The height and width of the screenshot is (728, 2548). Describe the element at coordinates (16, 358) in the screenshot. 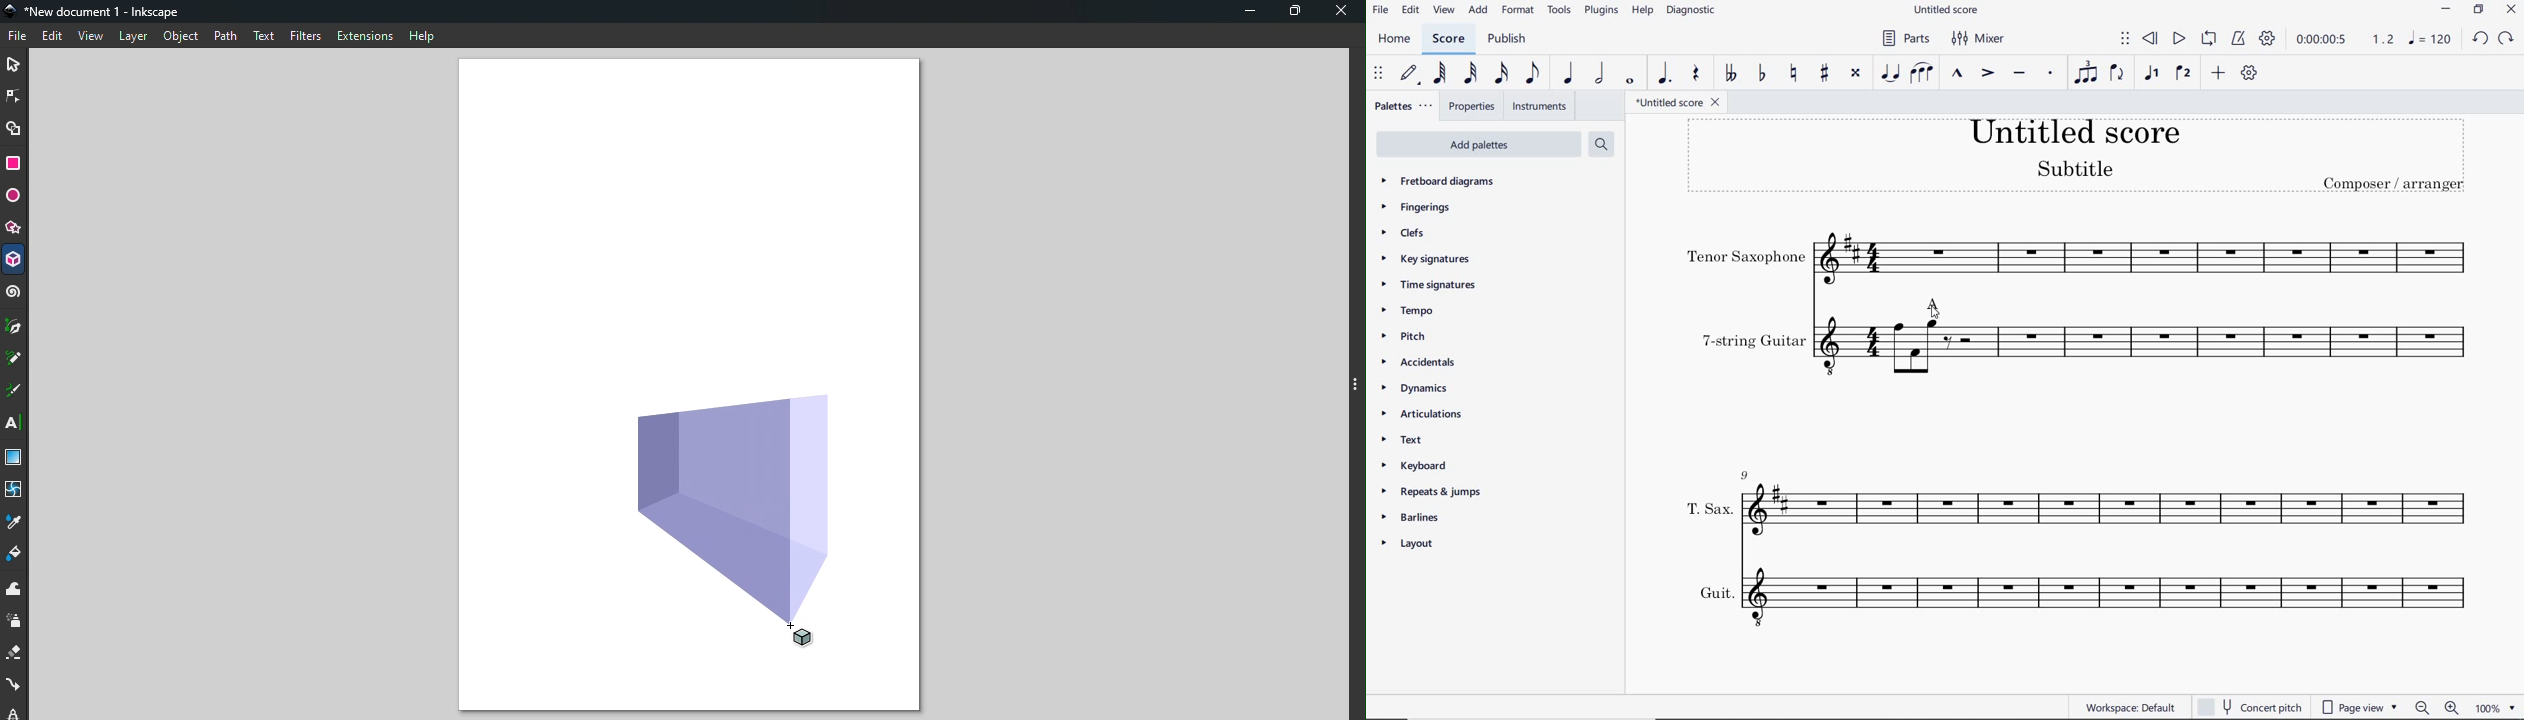

I see `Pencil tool` at that location.